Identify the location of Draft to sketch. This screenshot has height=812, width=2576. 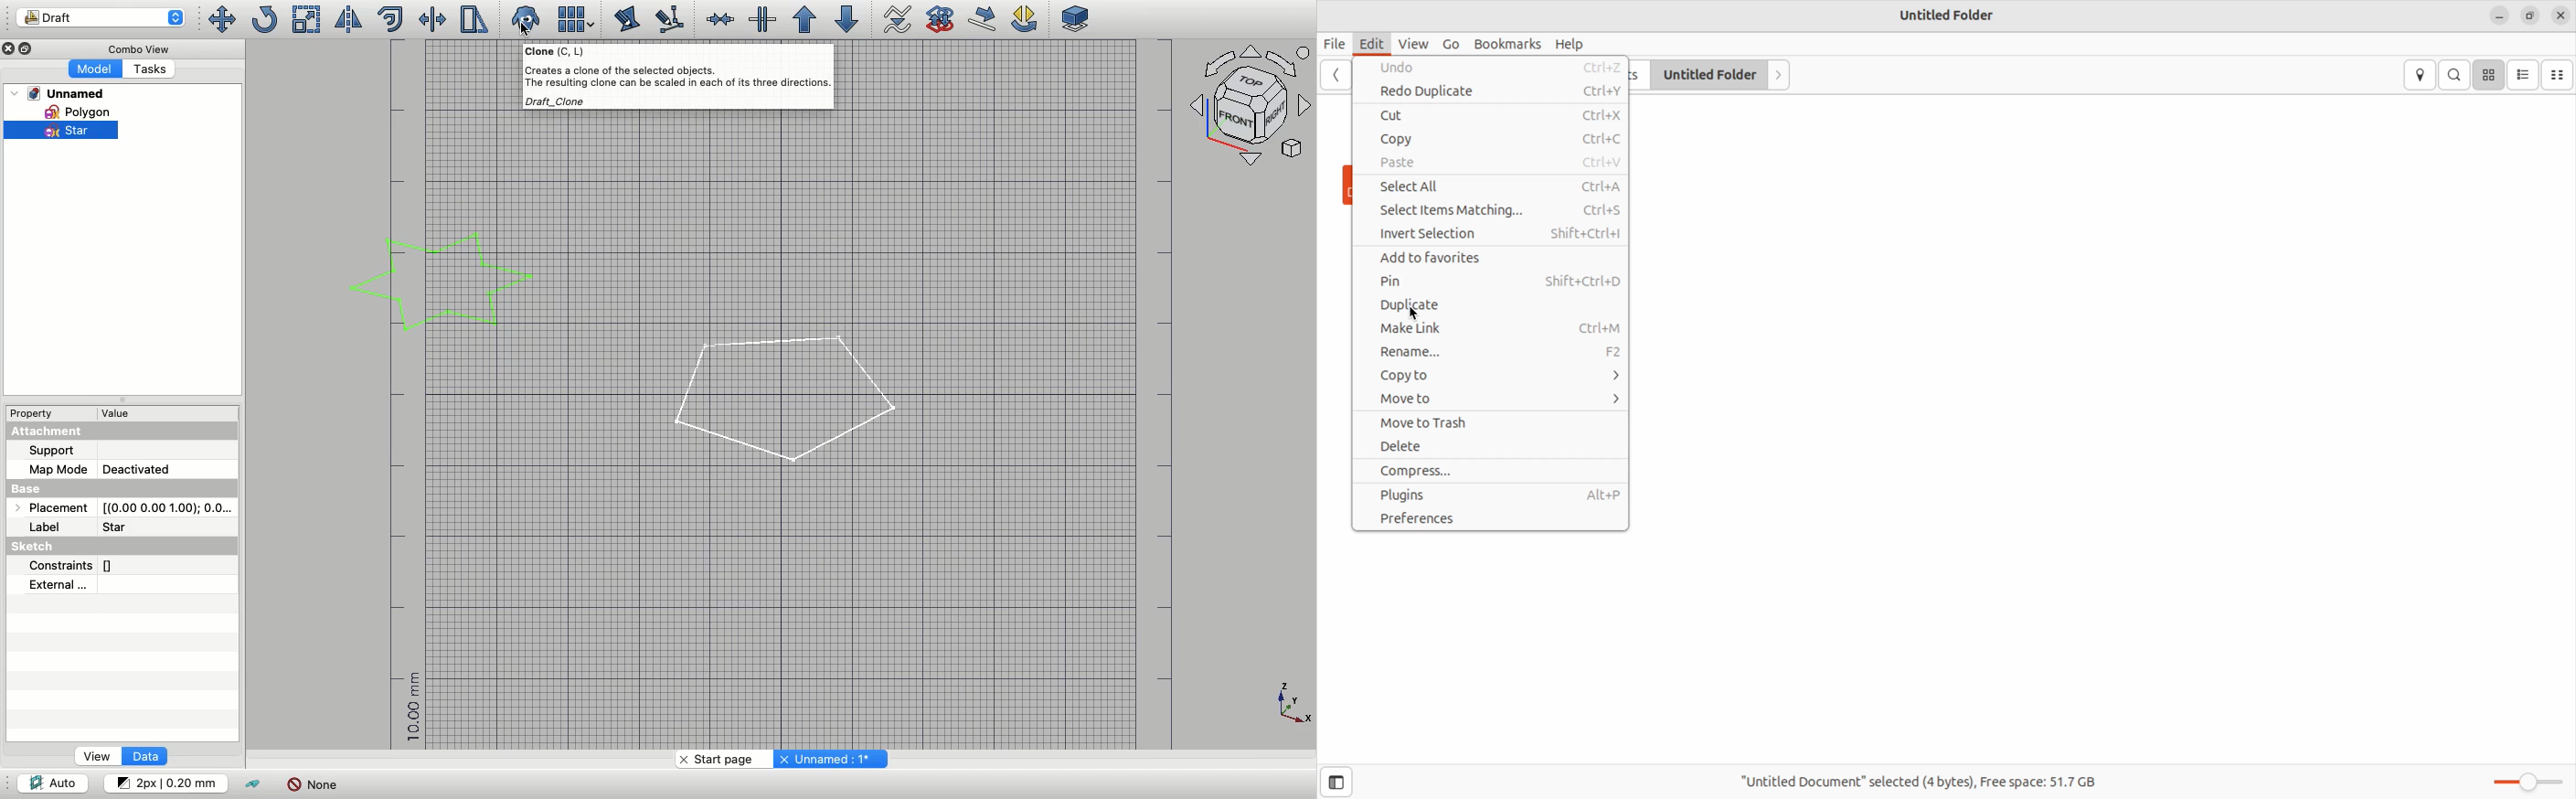
(941, 17).